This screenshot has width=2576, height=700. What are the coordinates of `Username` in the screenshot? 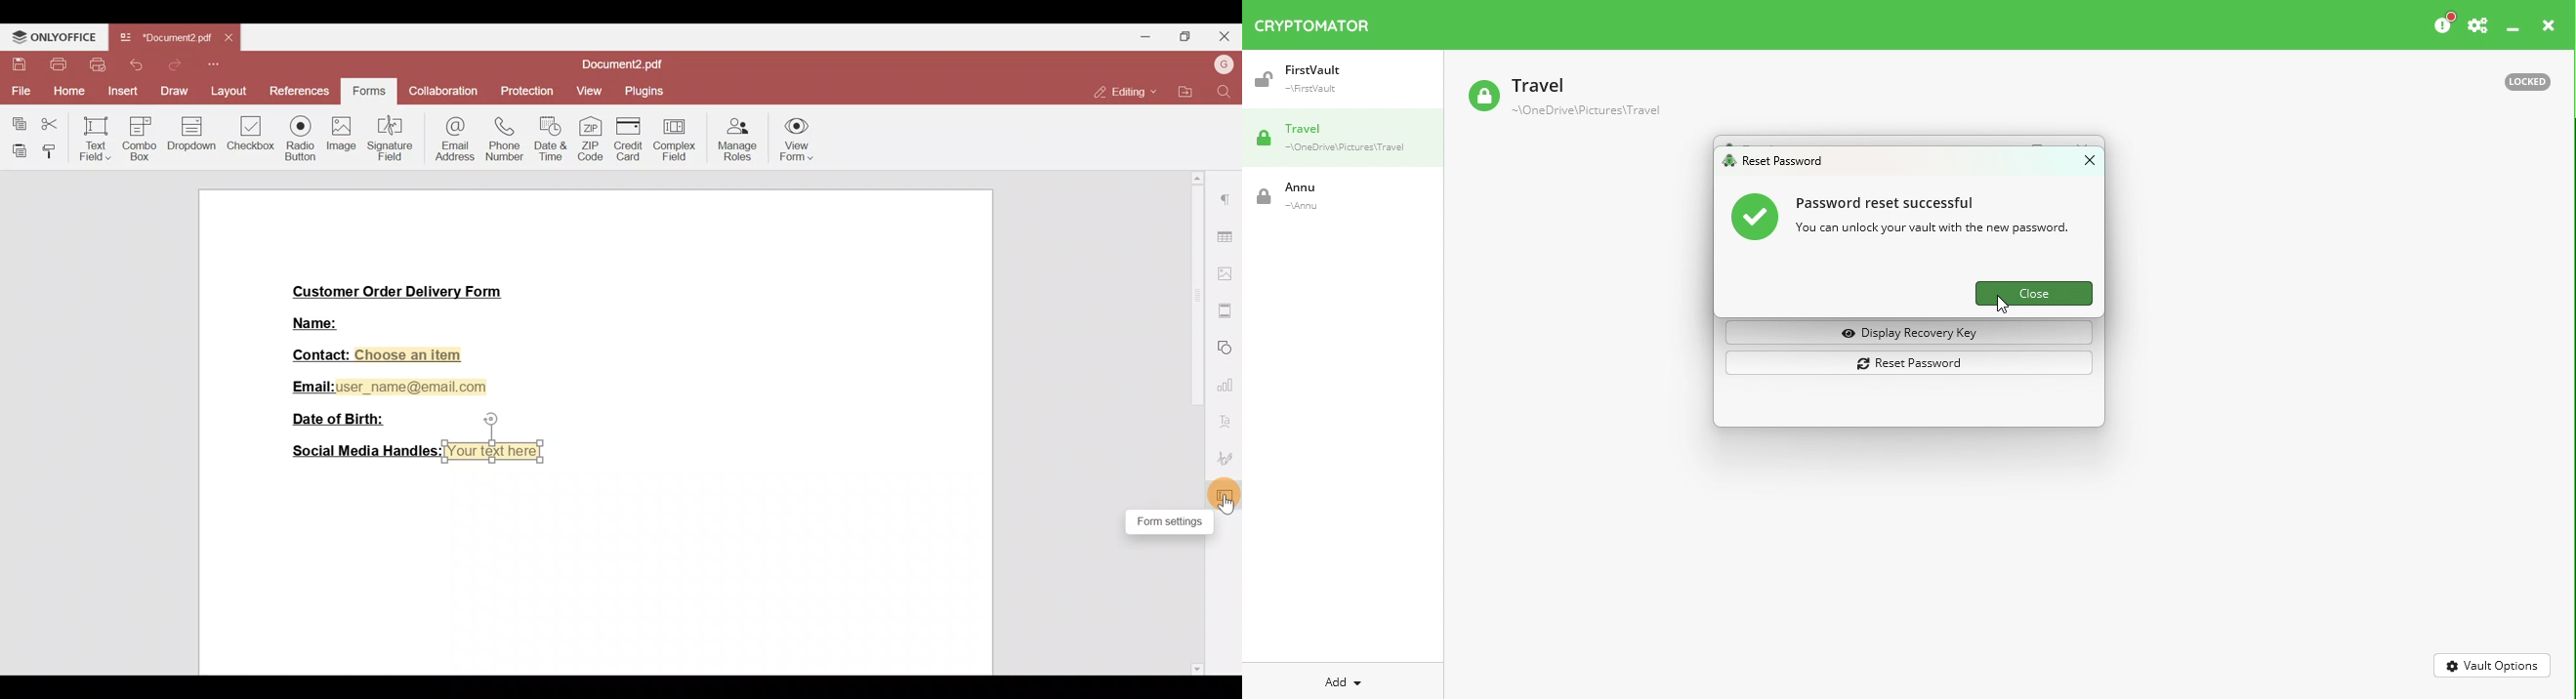 It's located at (1223, 65).